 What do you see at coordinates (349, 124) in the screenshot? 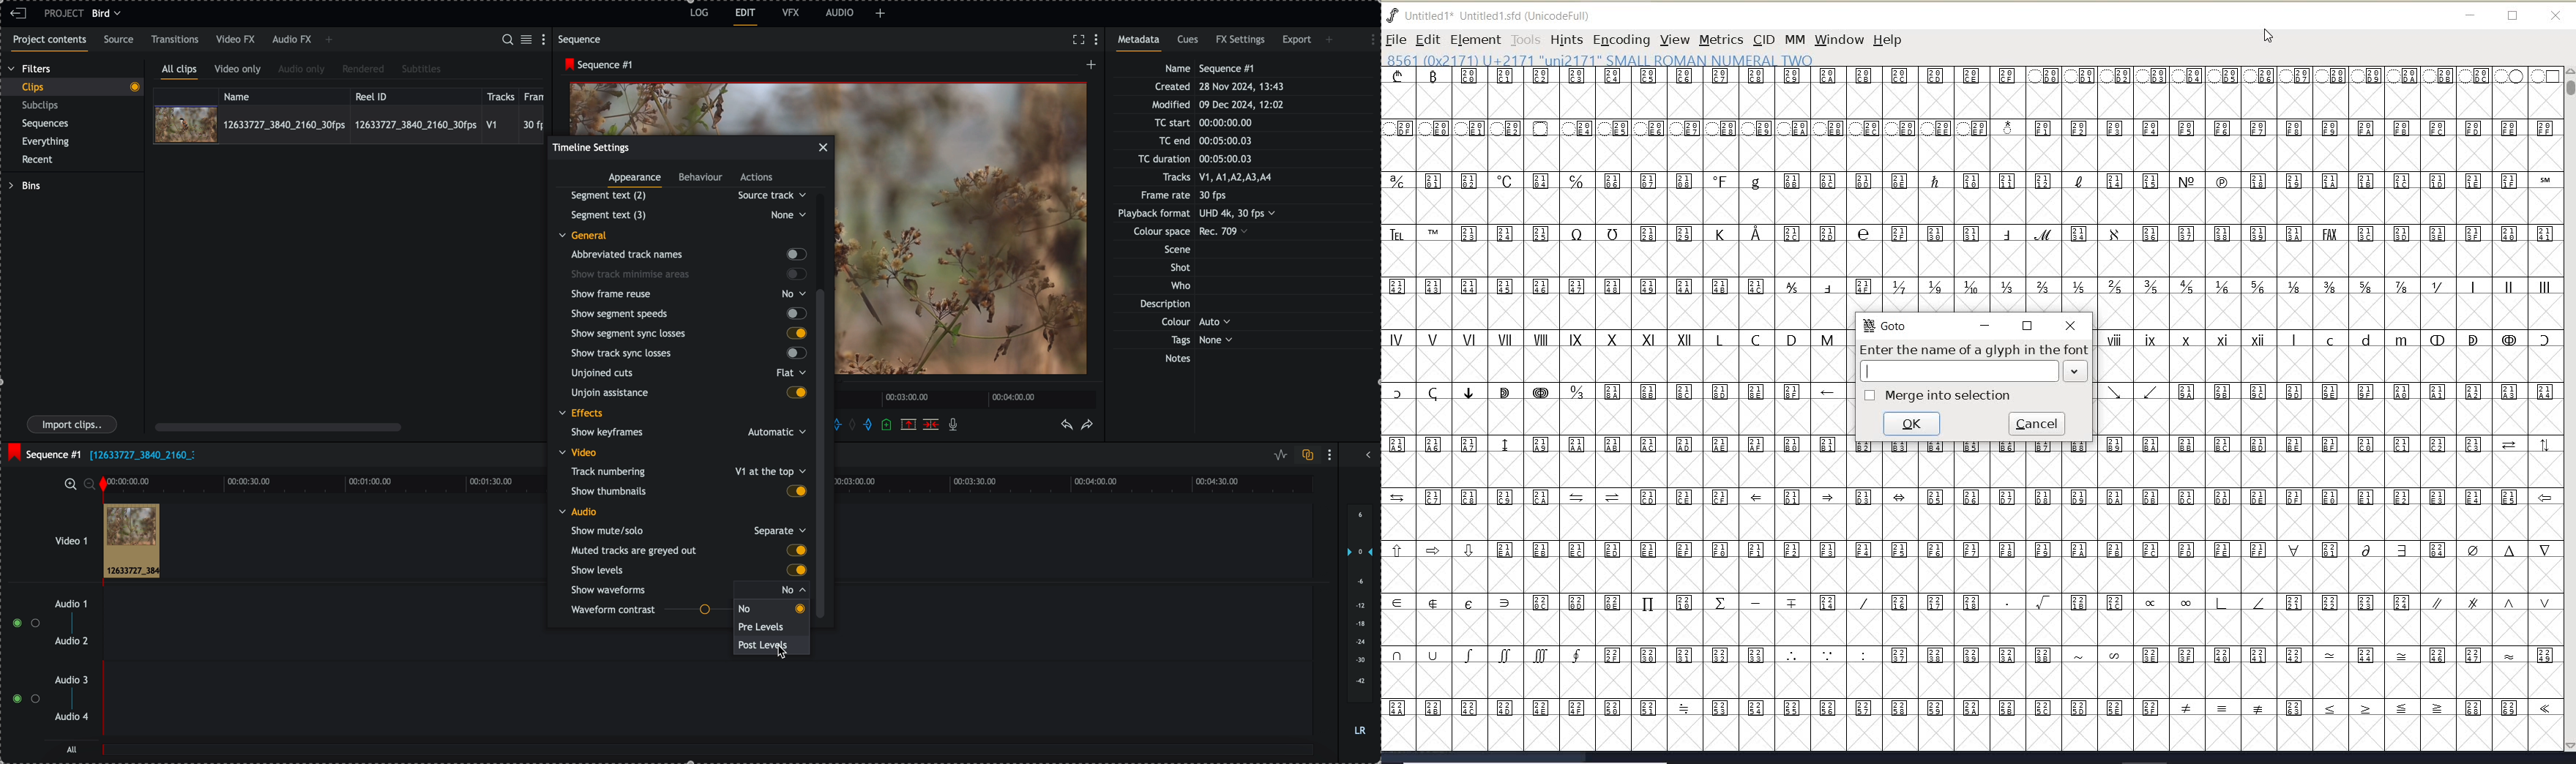
I see `click on video` at bounding box center [349, 124].